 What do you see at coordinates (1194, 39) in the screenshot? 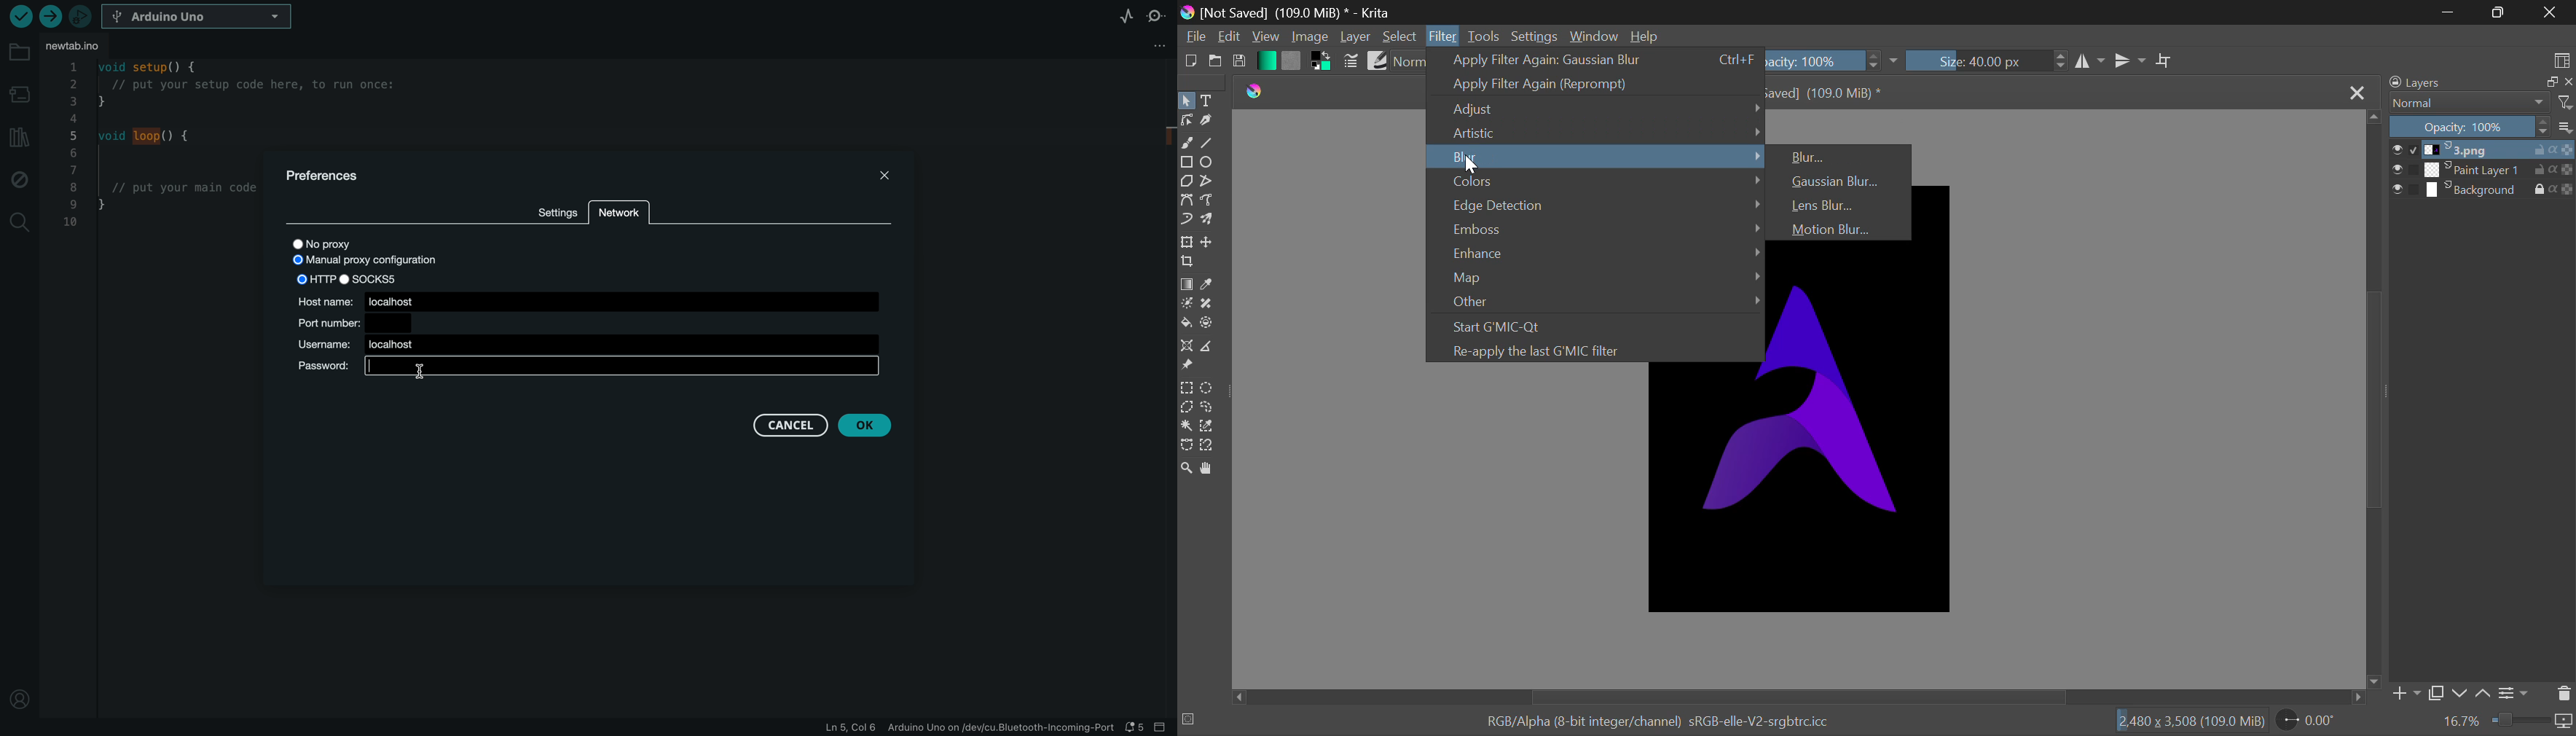
I see `File` at bounding box center [1194, 39].